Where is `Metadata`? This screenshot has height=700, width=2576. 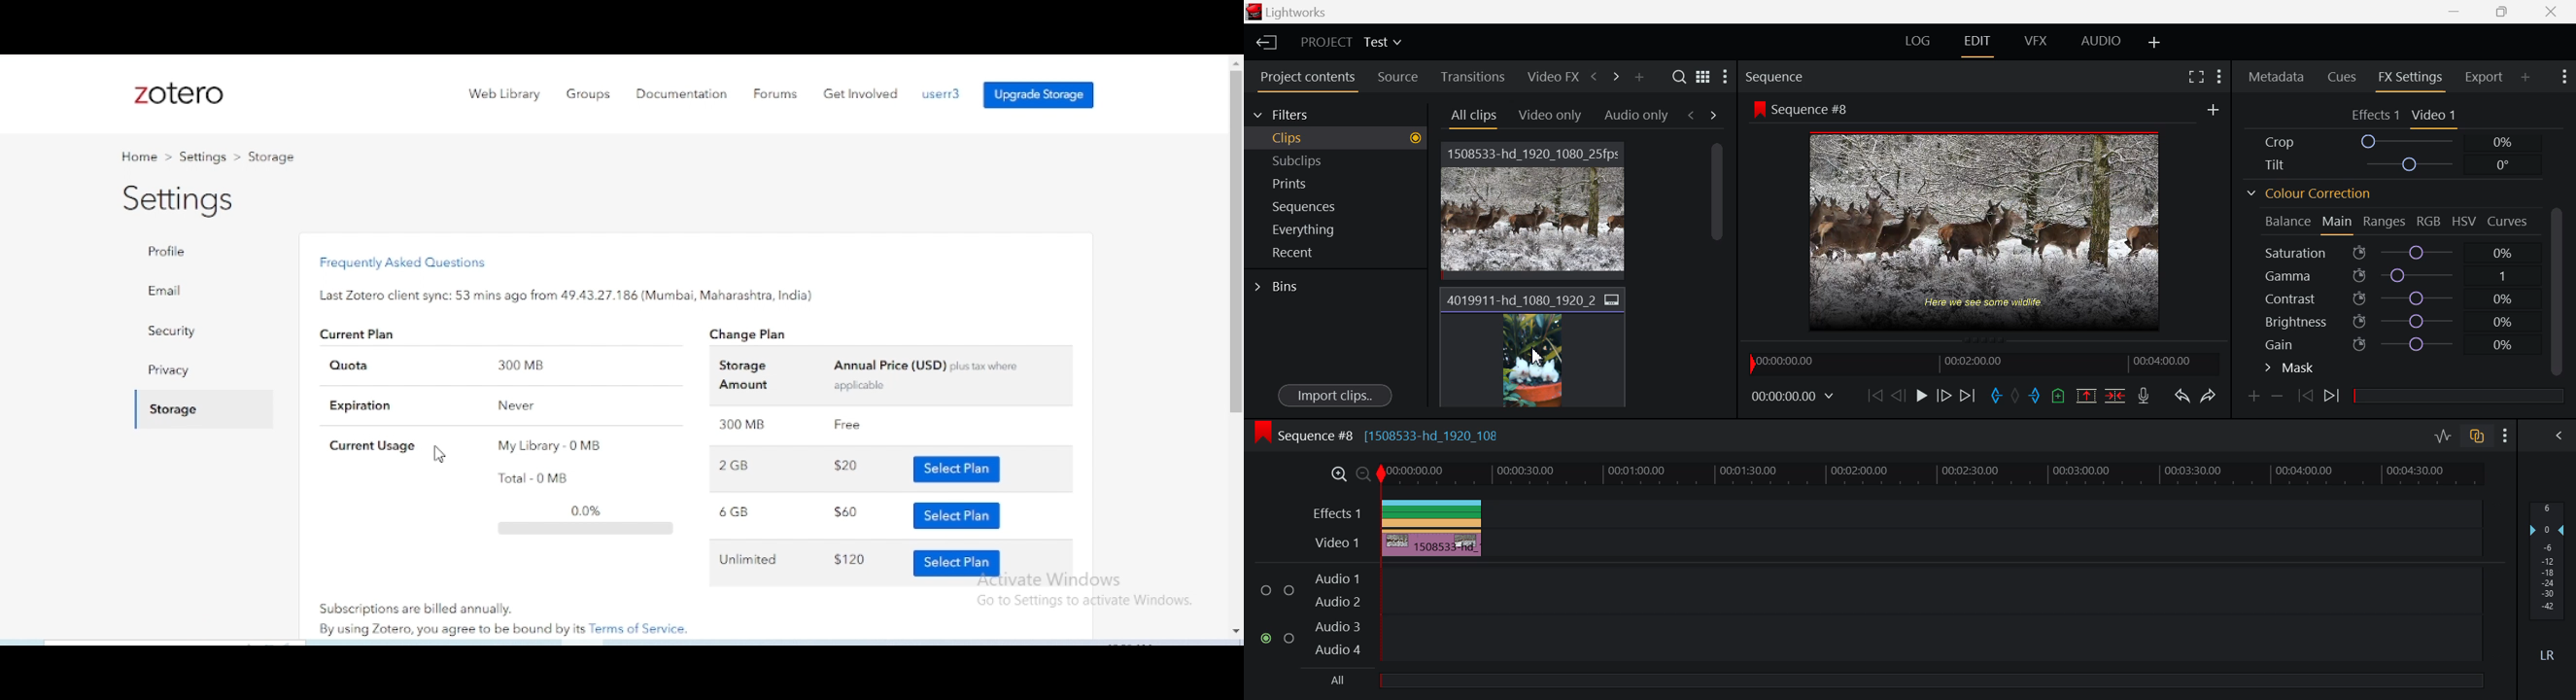 Metadata is located at coordinates (2276, 76).